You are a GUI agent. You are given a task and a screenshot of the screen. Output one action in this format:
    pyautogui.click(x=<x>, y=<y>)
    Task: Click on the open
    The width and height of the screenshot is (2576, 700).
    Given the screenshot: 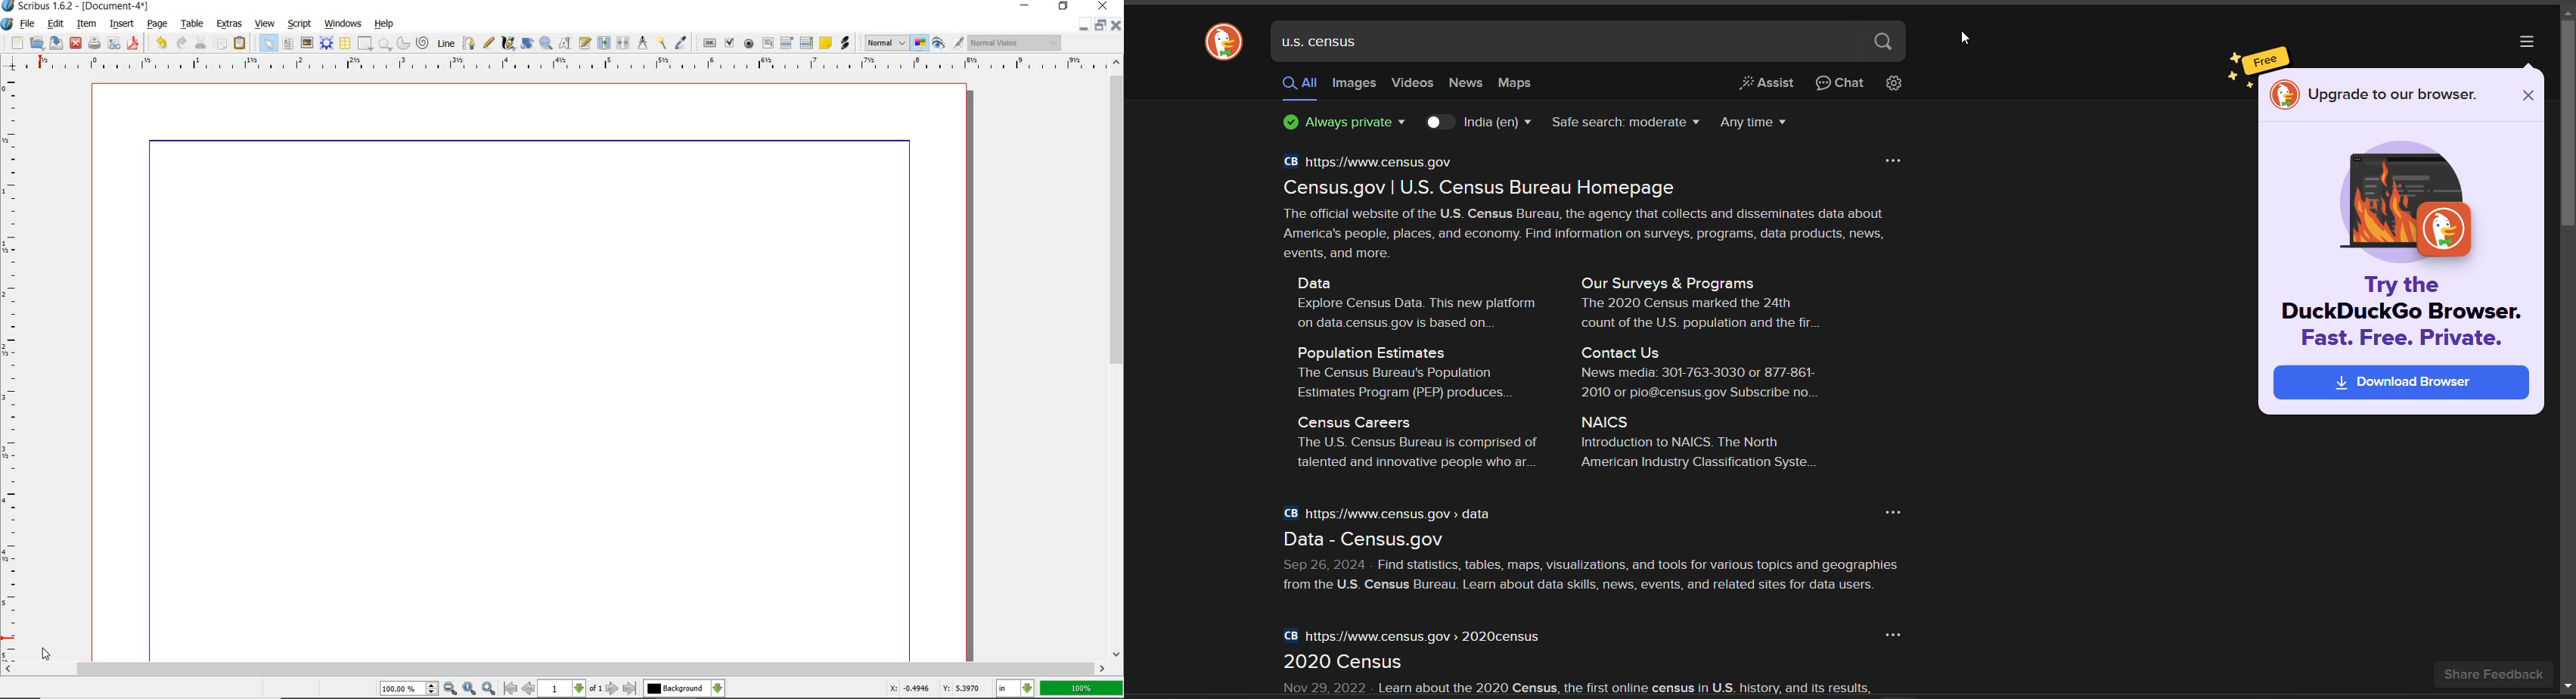 What is the action you would take?
    pyautogui.click(x=37, y=43)
    